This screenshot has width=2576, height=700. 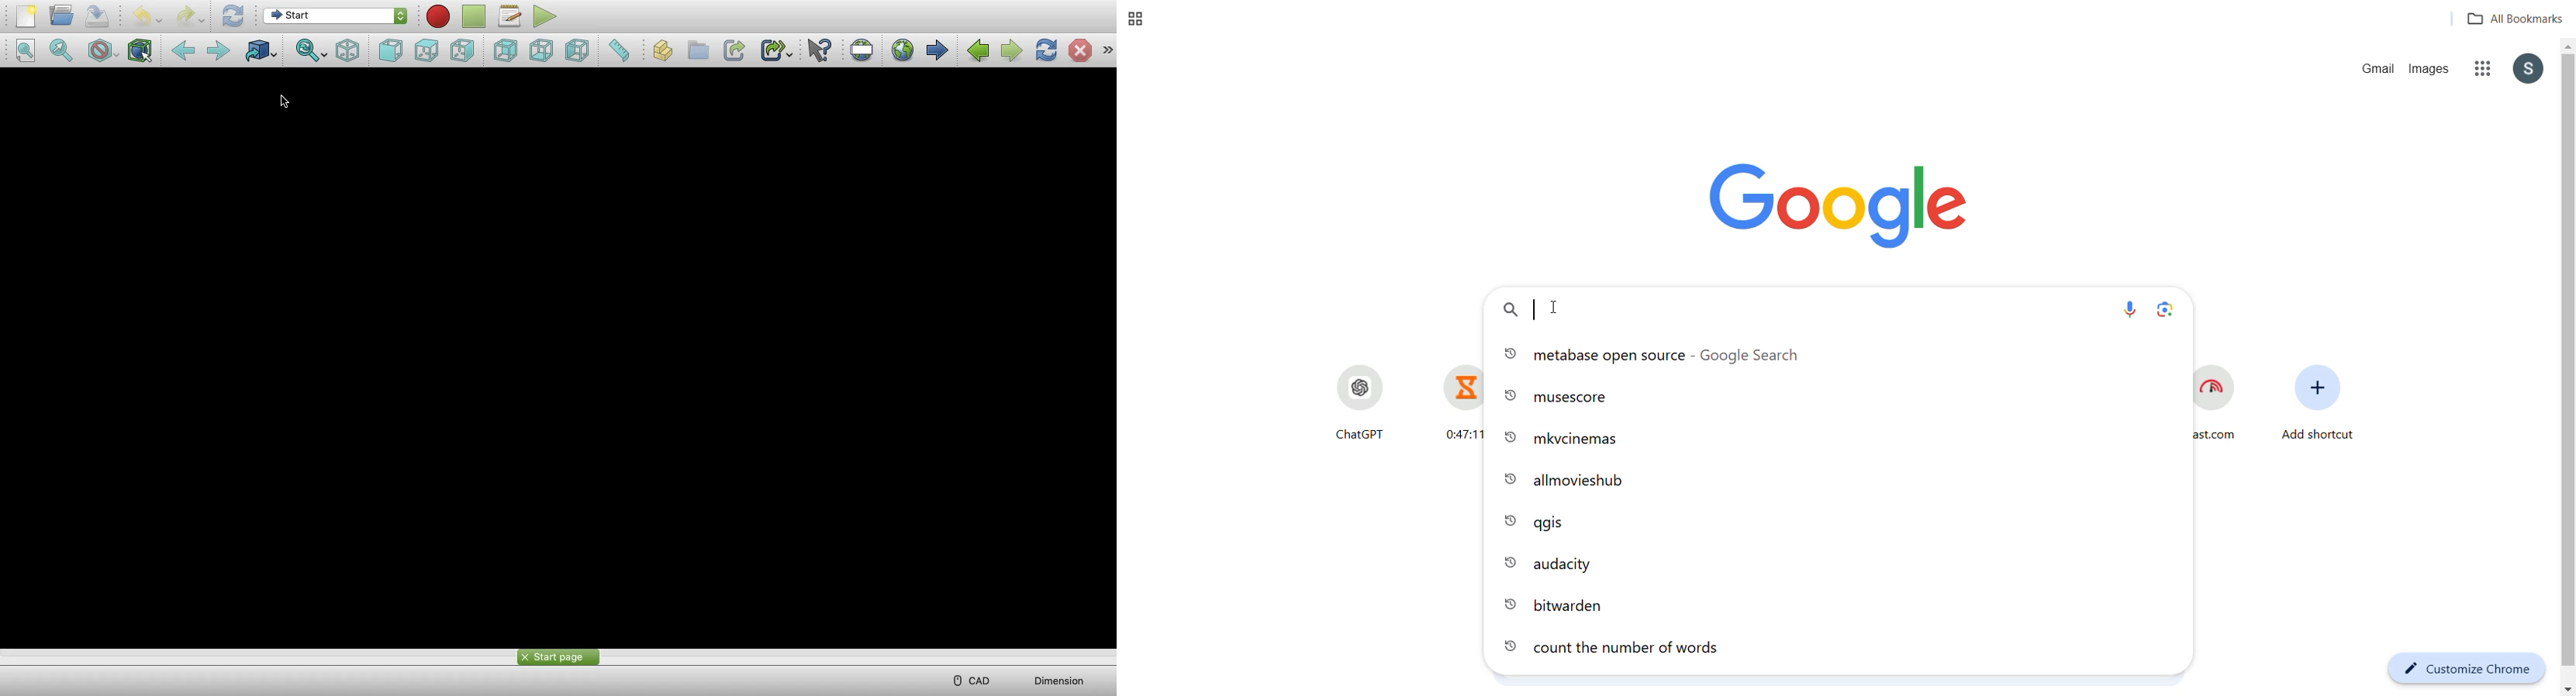 What do you see at coordinates (147, 17) in the screenshot?
I see `Undo` at bounding box center [147, 17].